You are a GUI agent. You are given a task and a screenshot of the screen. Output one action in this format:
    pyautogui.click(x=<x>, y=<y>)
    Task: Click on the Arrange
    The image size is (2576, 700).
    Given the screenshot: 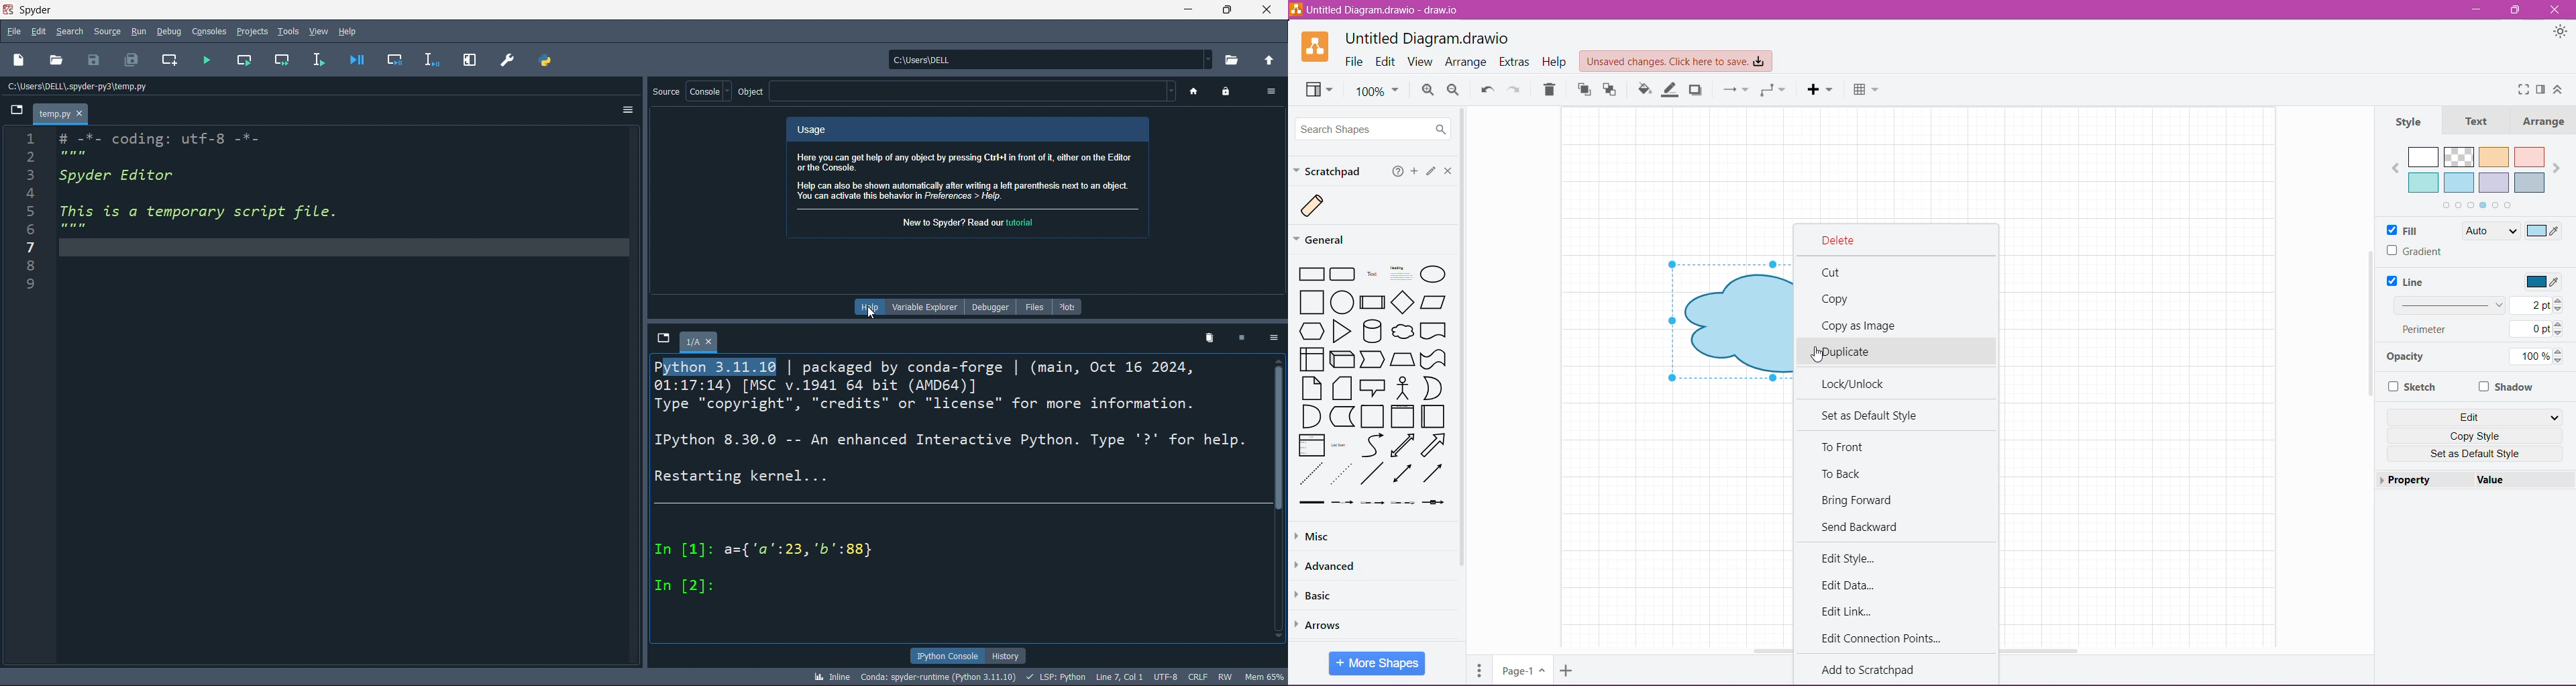 What is the action you would take?
    pyautogui.click(x=2546, y=122)
    